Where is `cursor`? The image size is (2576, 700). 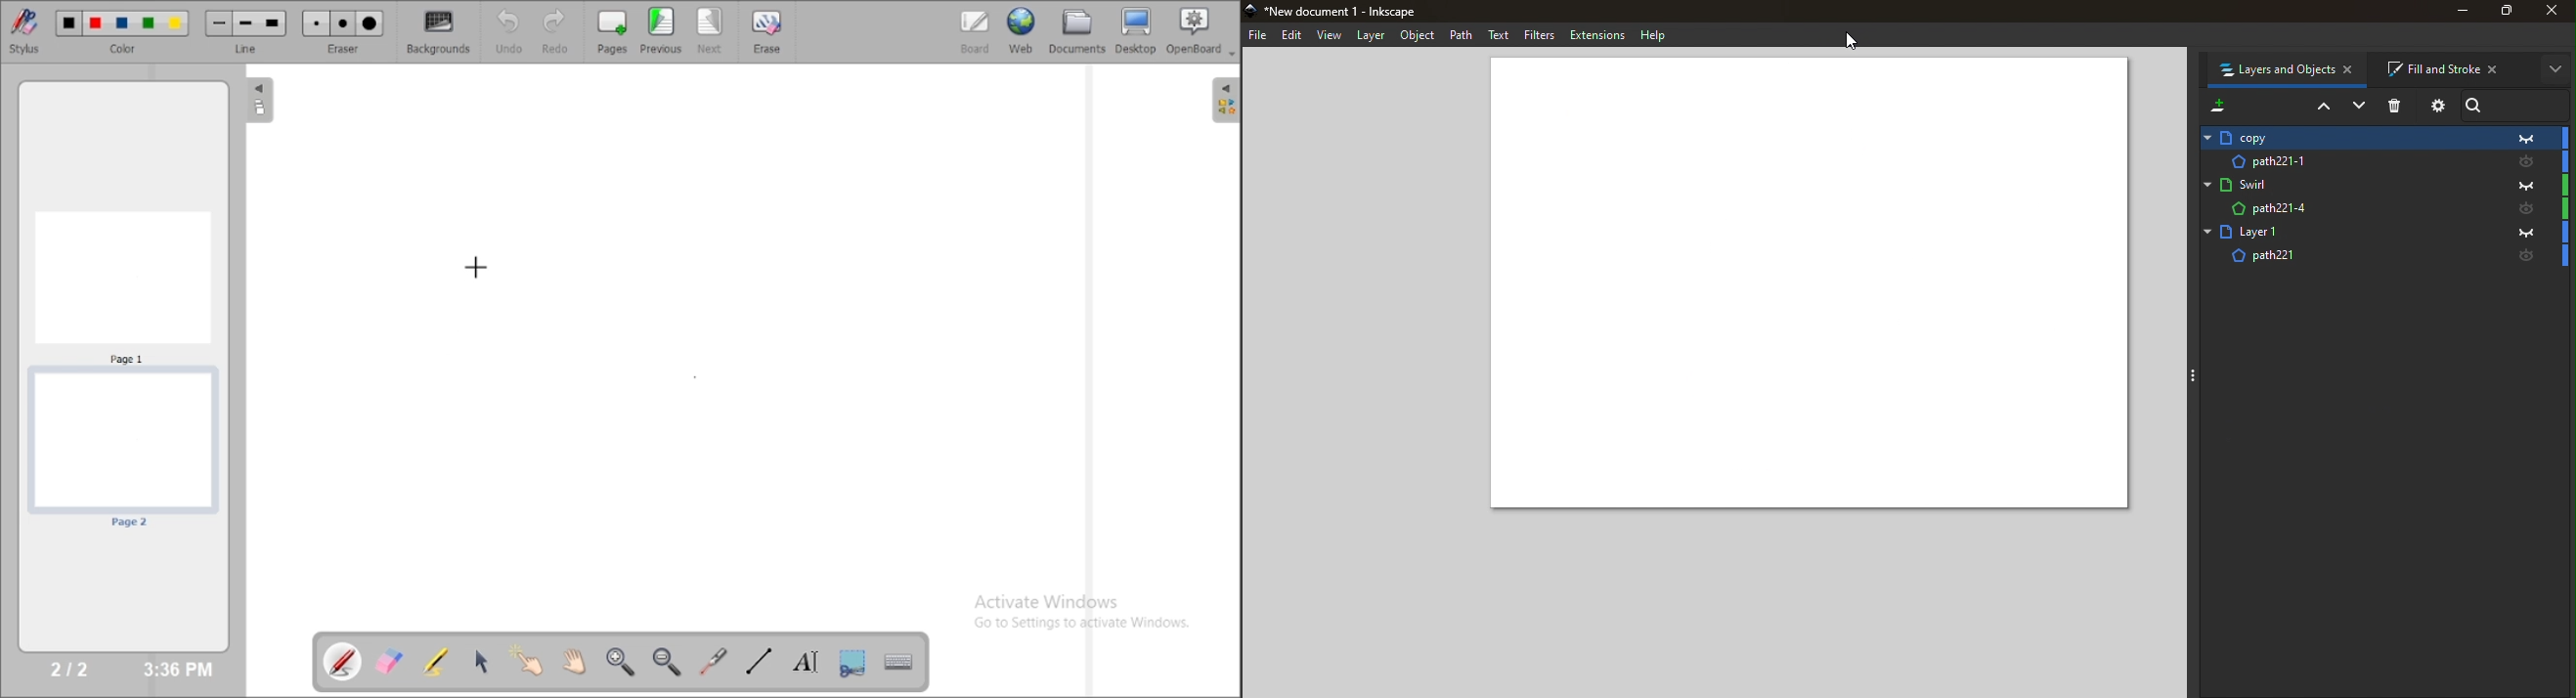
cursor is located at coordinates (1850, 39).